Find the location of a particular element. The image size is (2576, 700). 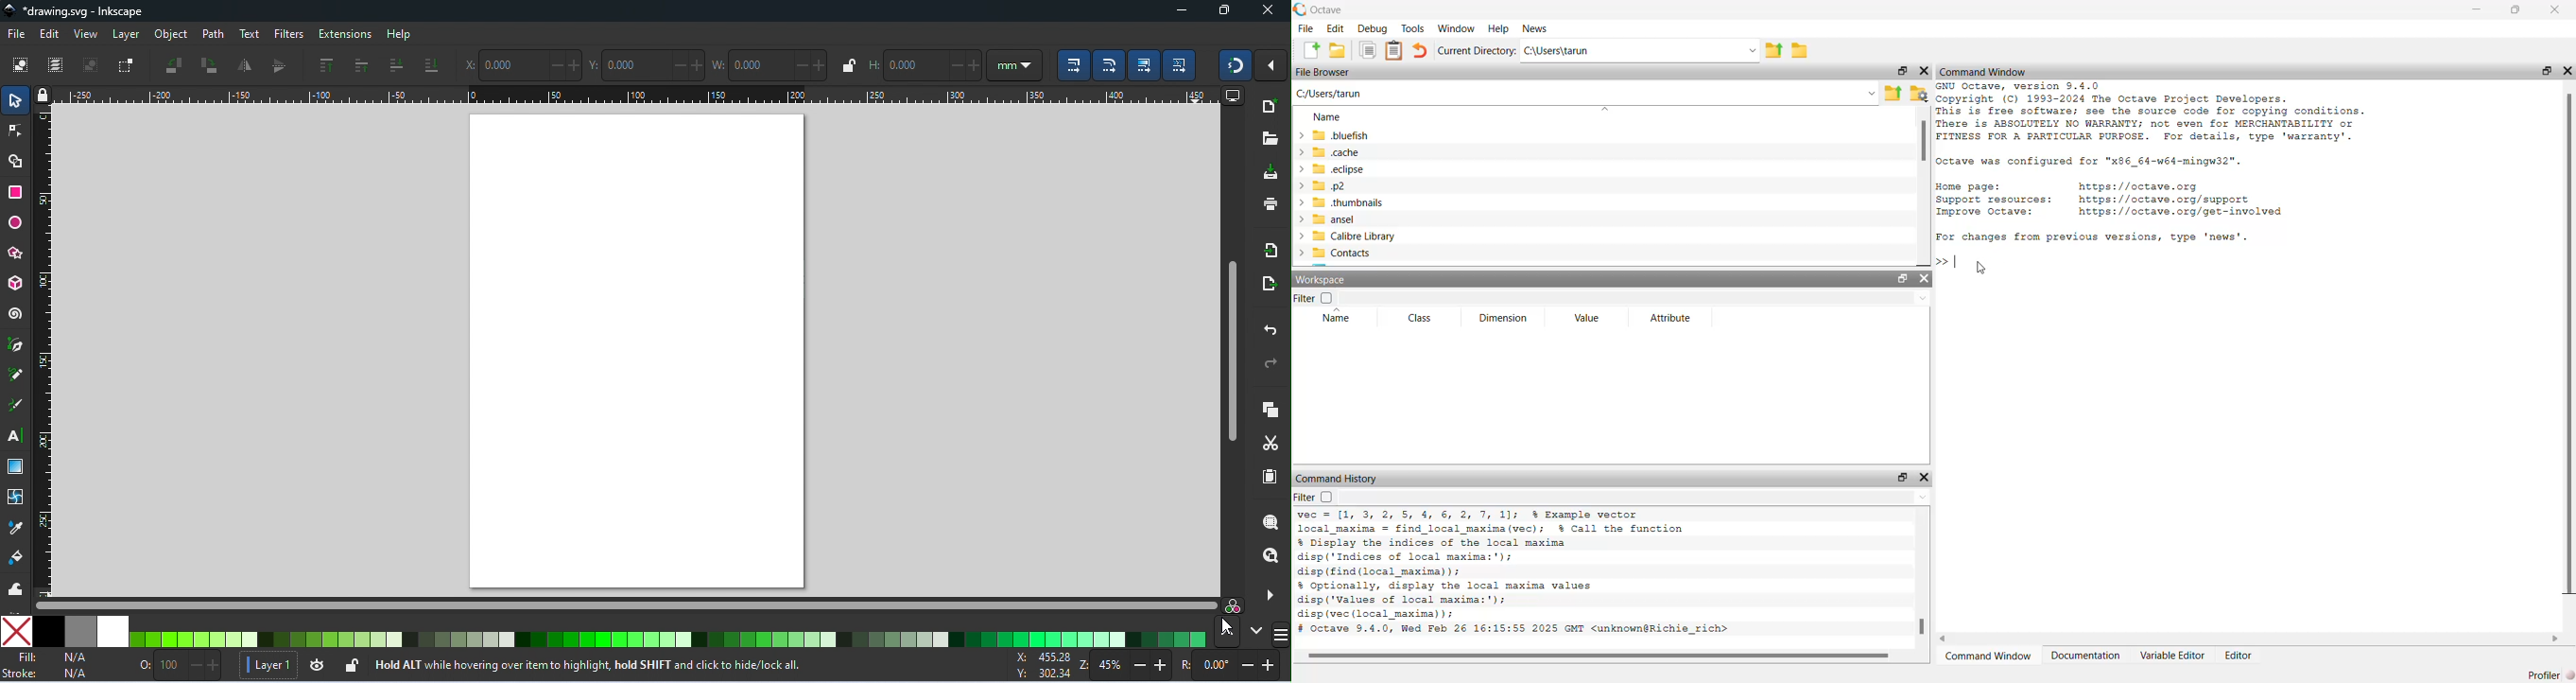

File Browser is located at coordinates (1322, 72).